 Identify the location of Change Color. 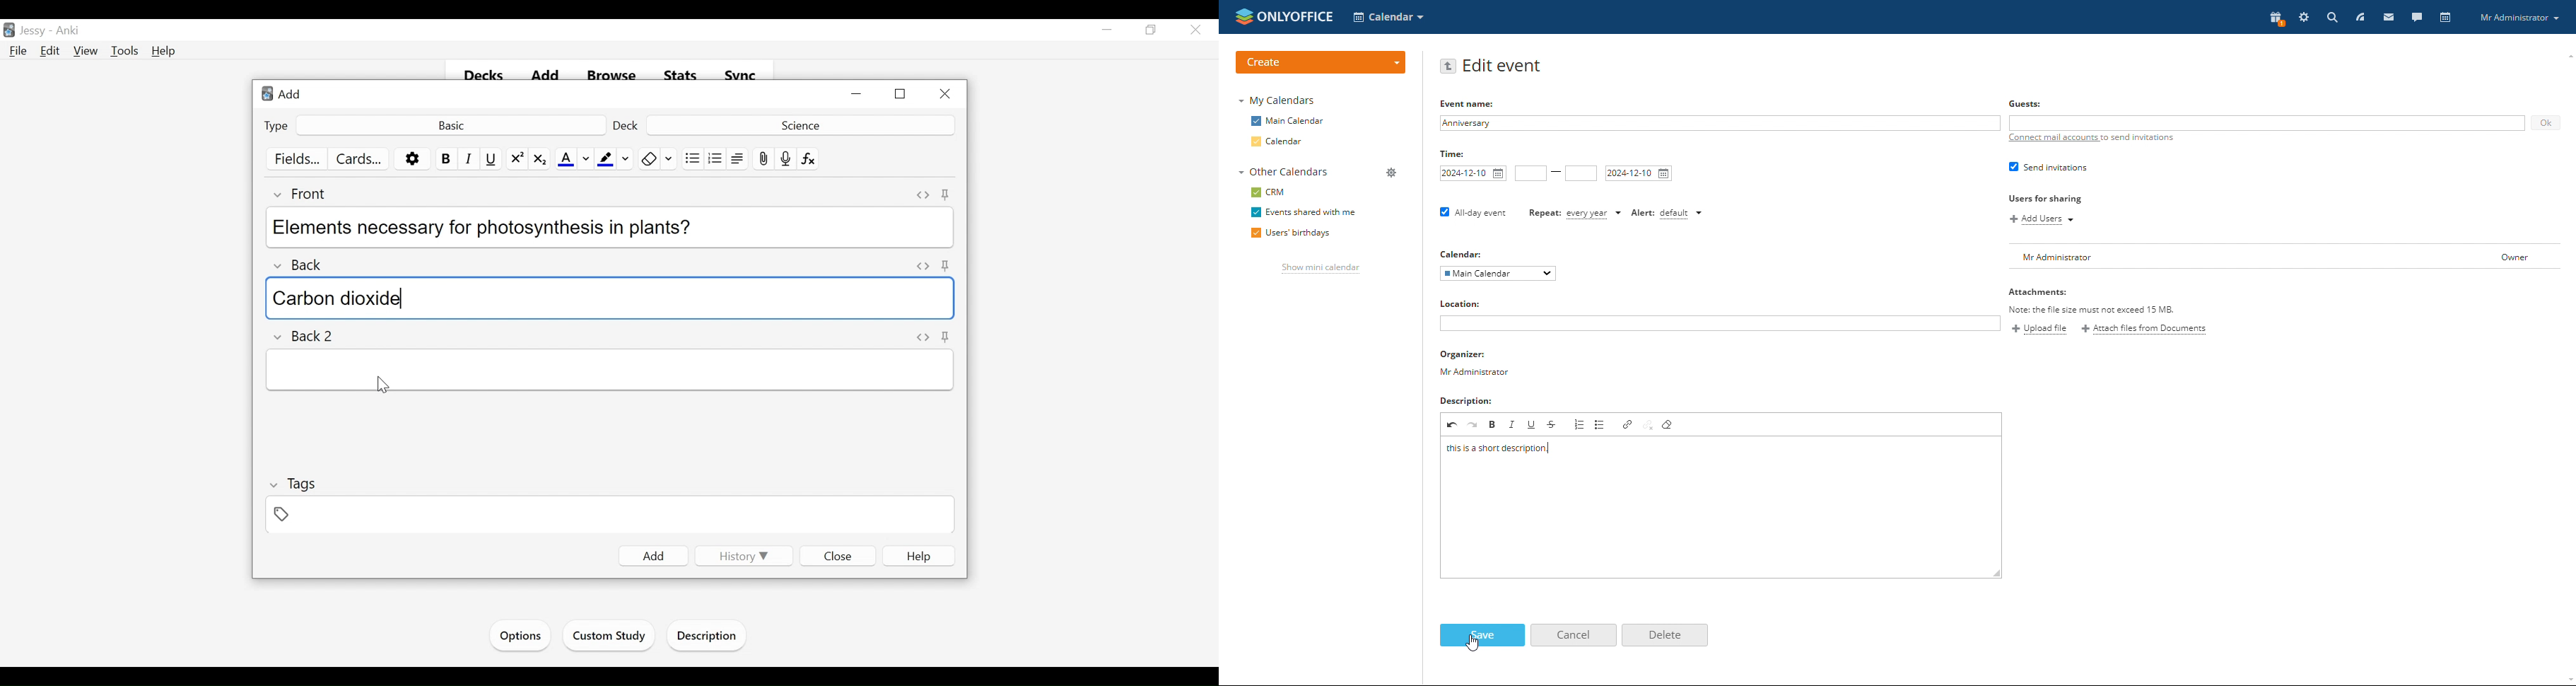
(626, 159).